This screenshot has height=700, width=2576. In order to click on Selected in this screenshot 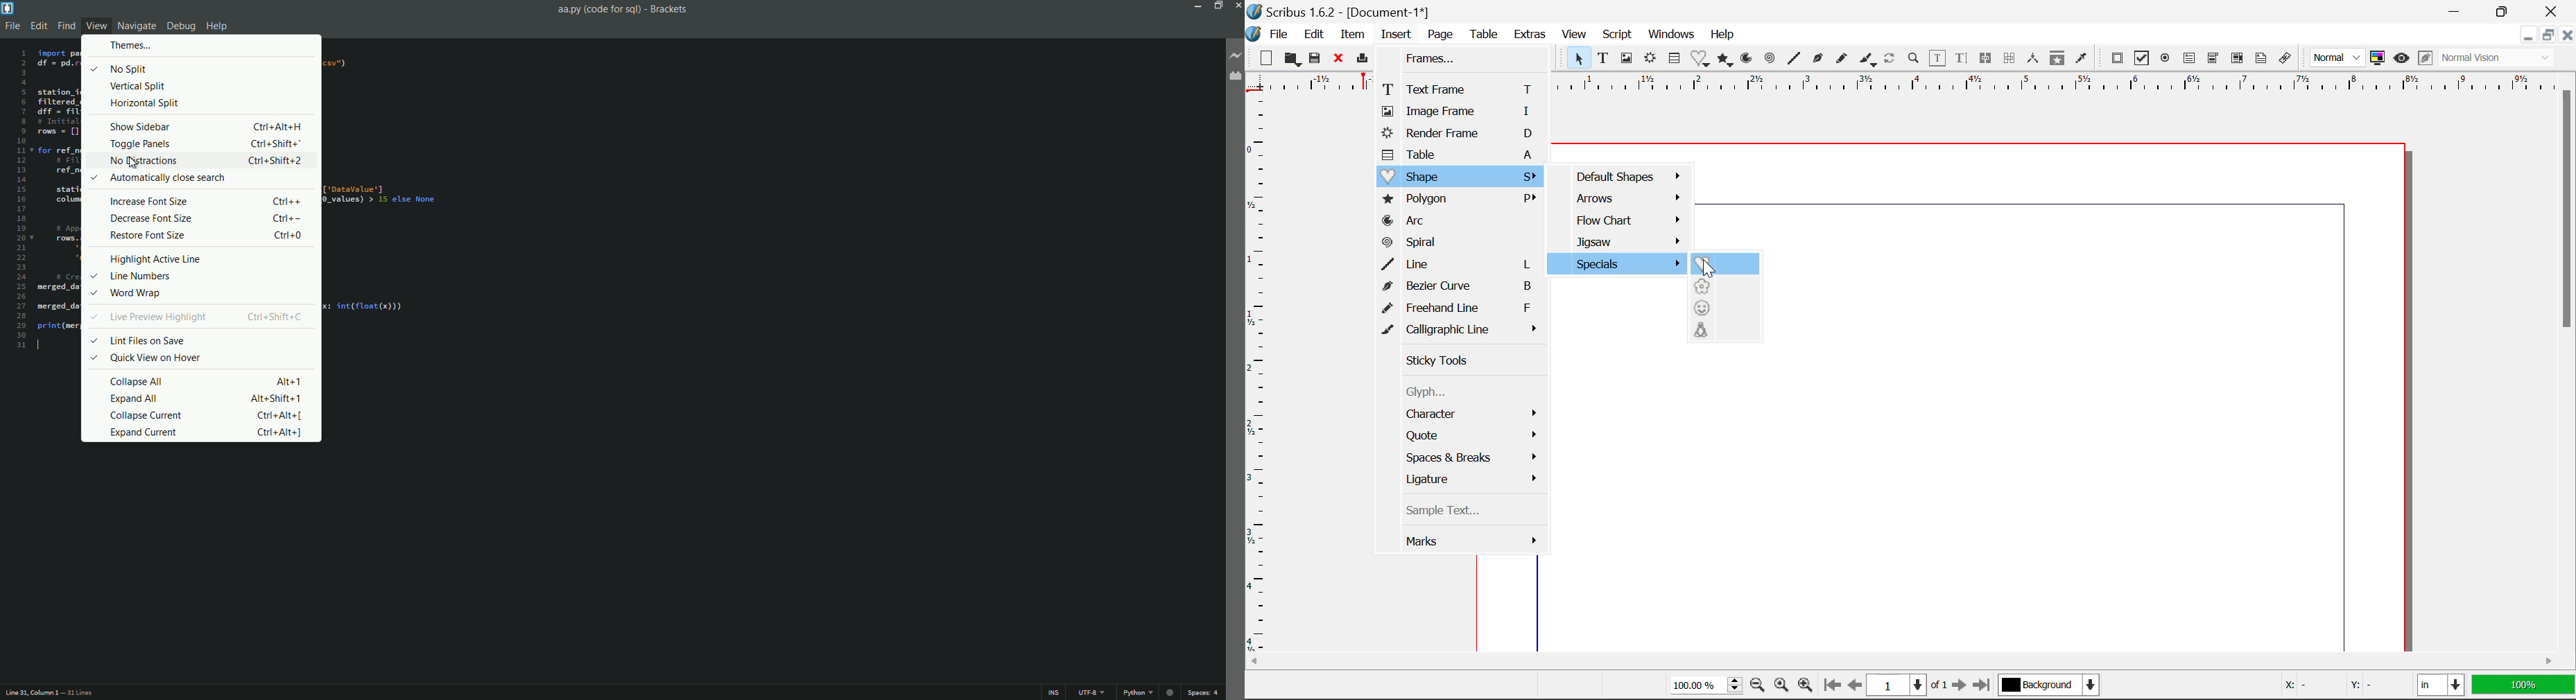, I will do `click(93, 67)`.